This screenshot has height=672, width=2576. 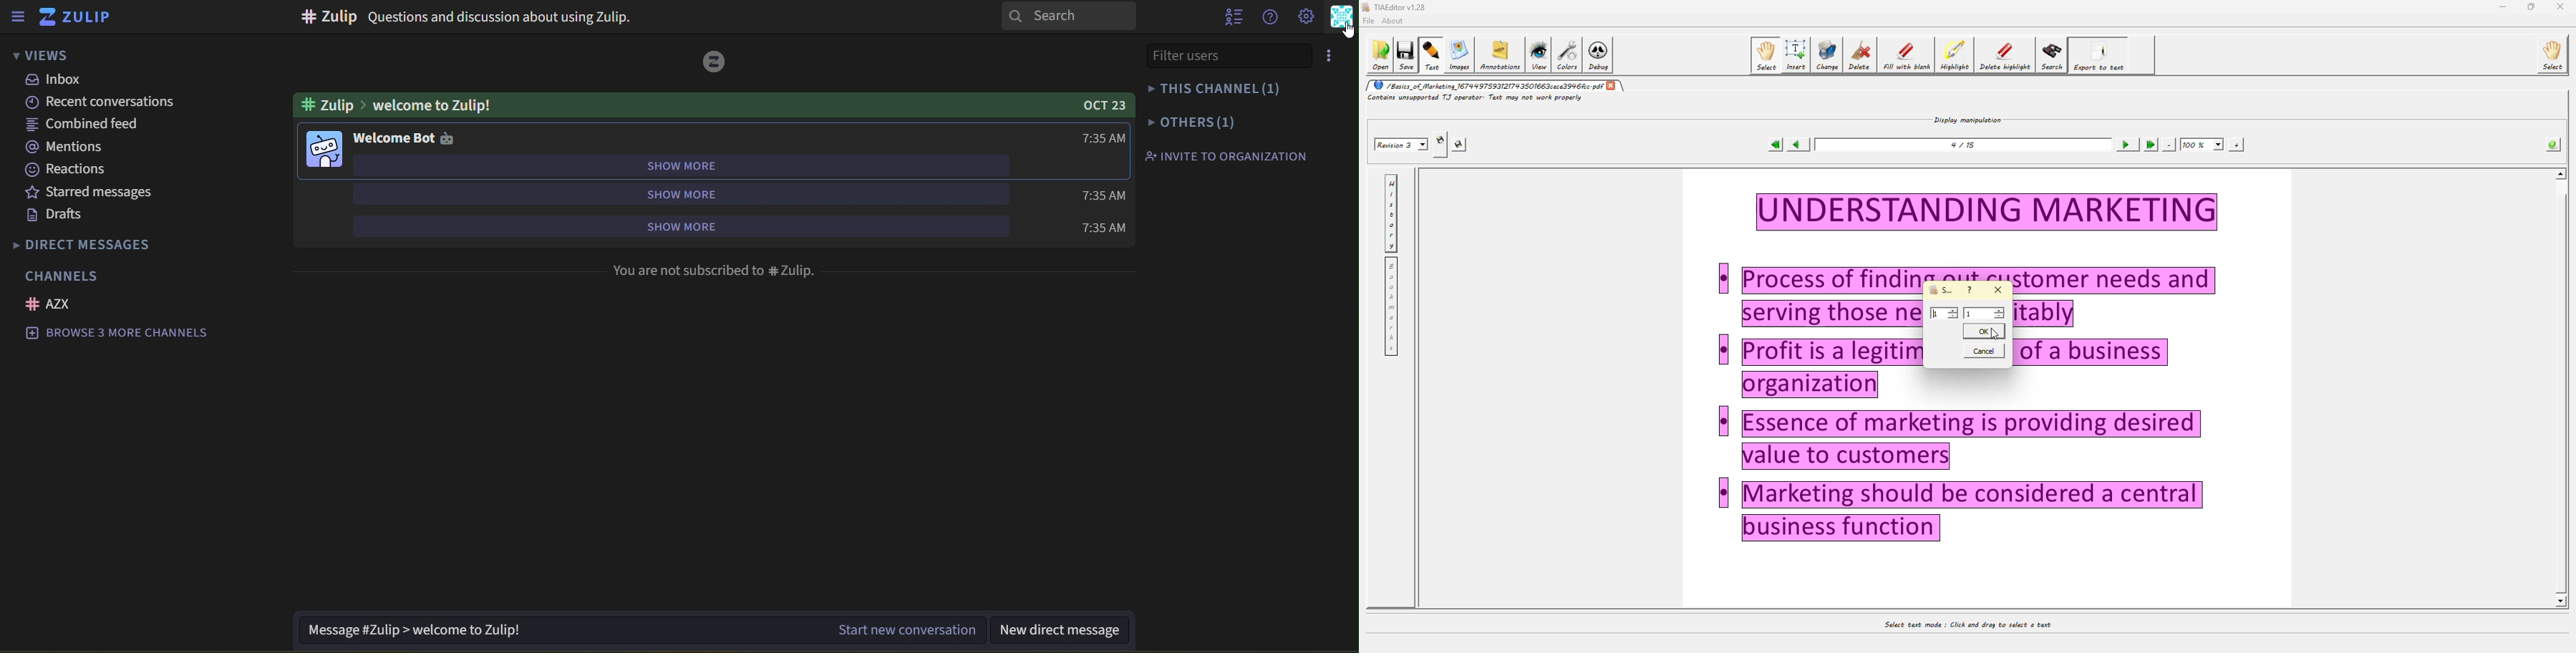 I want to click on zulip, so click(x=79, y=16).